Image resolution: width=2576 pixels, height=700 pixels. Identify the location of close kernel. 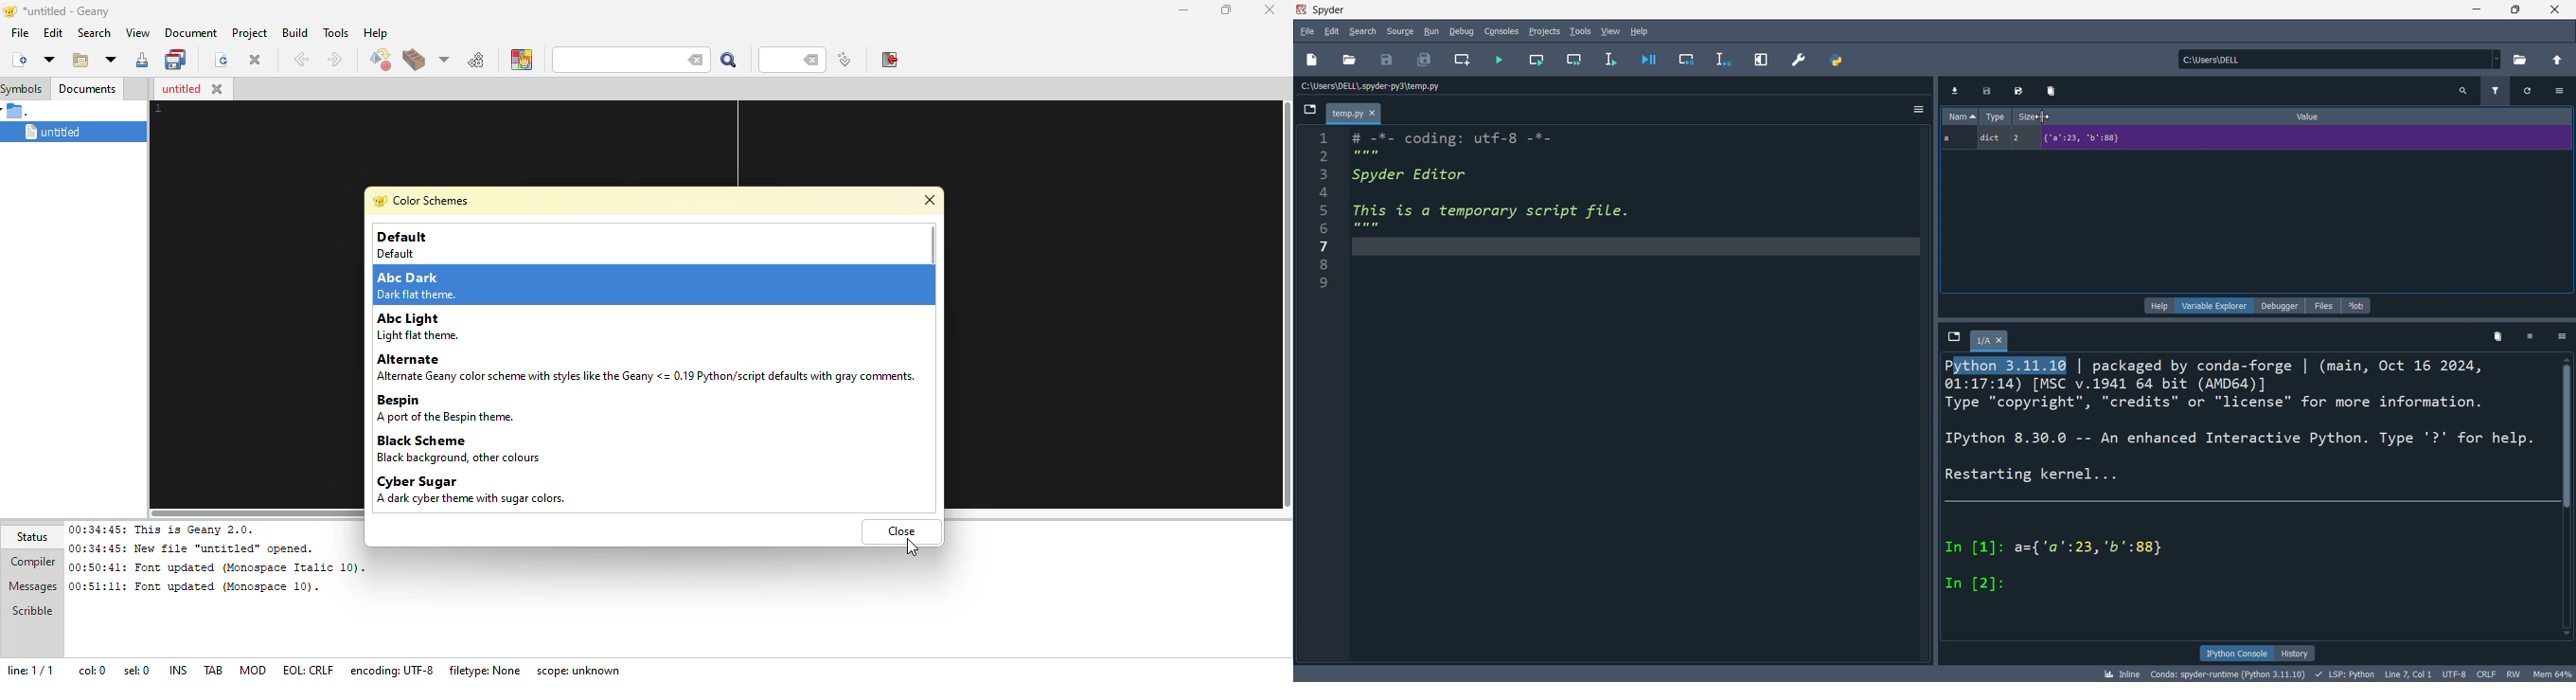
(2532, 338).